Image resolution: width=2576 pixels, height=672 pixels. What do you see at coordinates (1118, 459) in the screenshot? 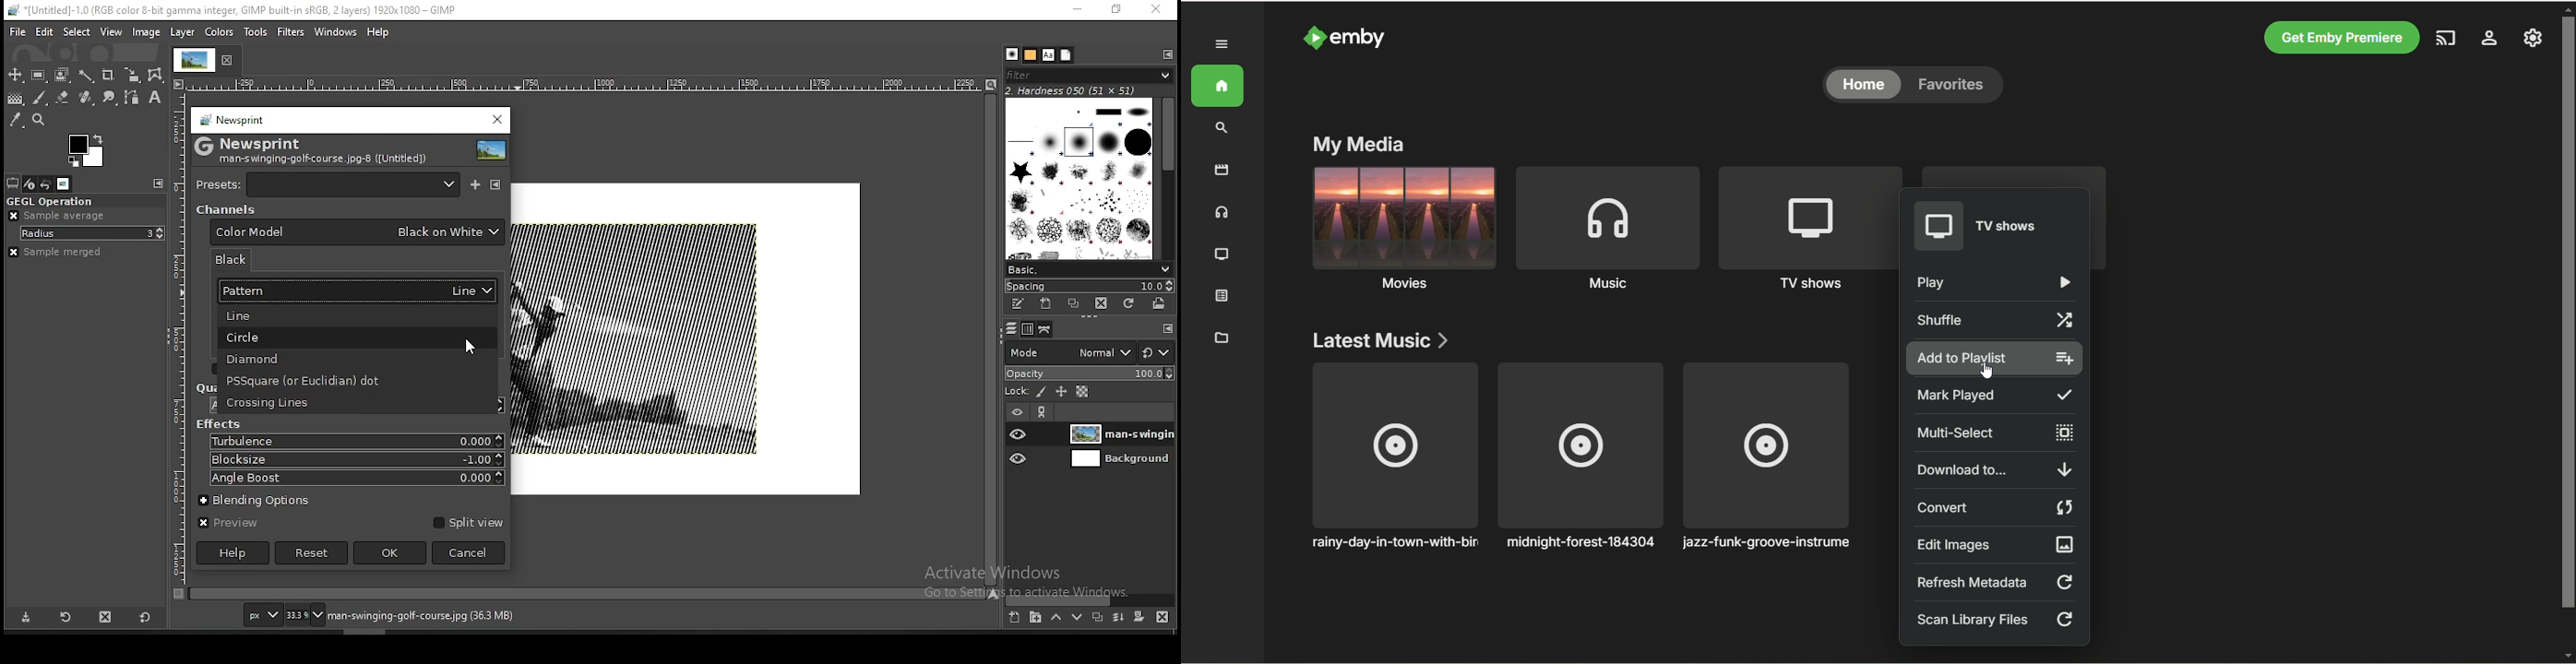
I see `layer` at bounding box center [1118, 459].